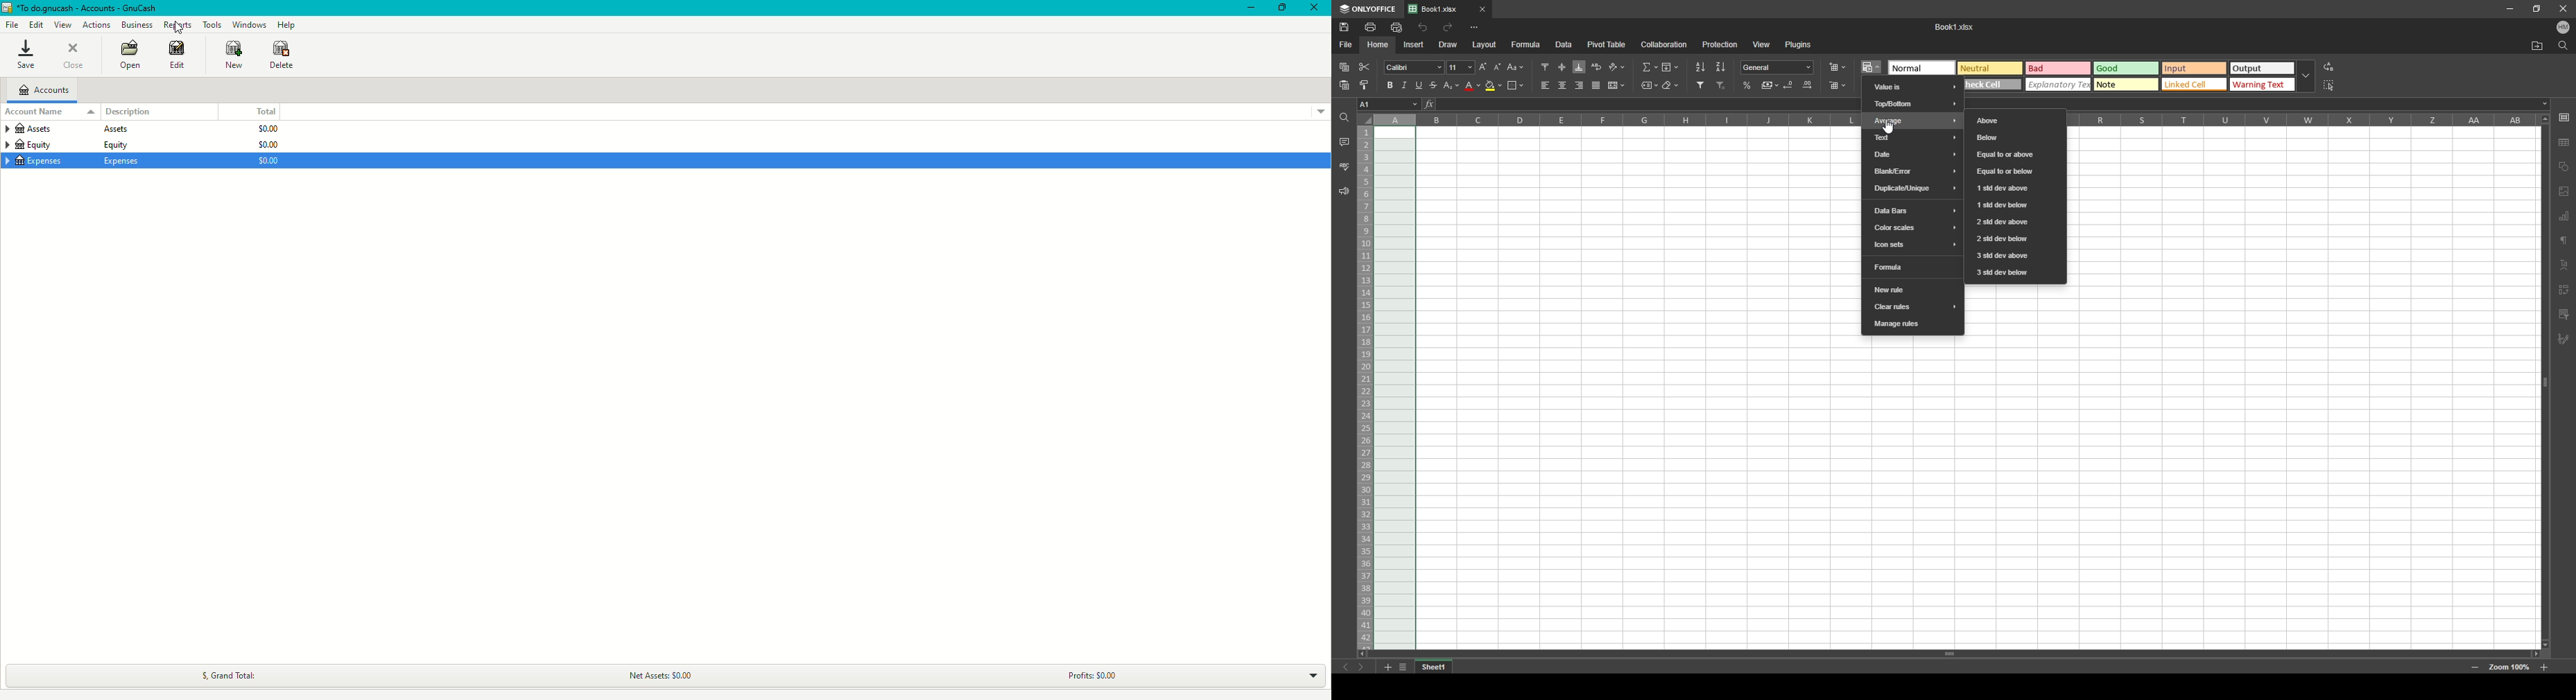 Image resolution: width=2576 pixels, height=700 pixels. Describe the element at coordinates (1482, 67) in the screenshot. I see `increment font size` at that location.